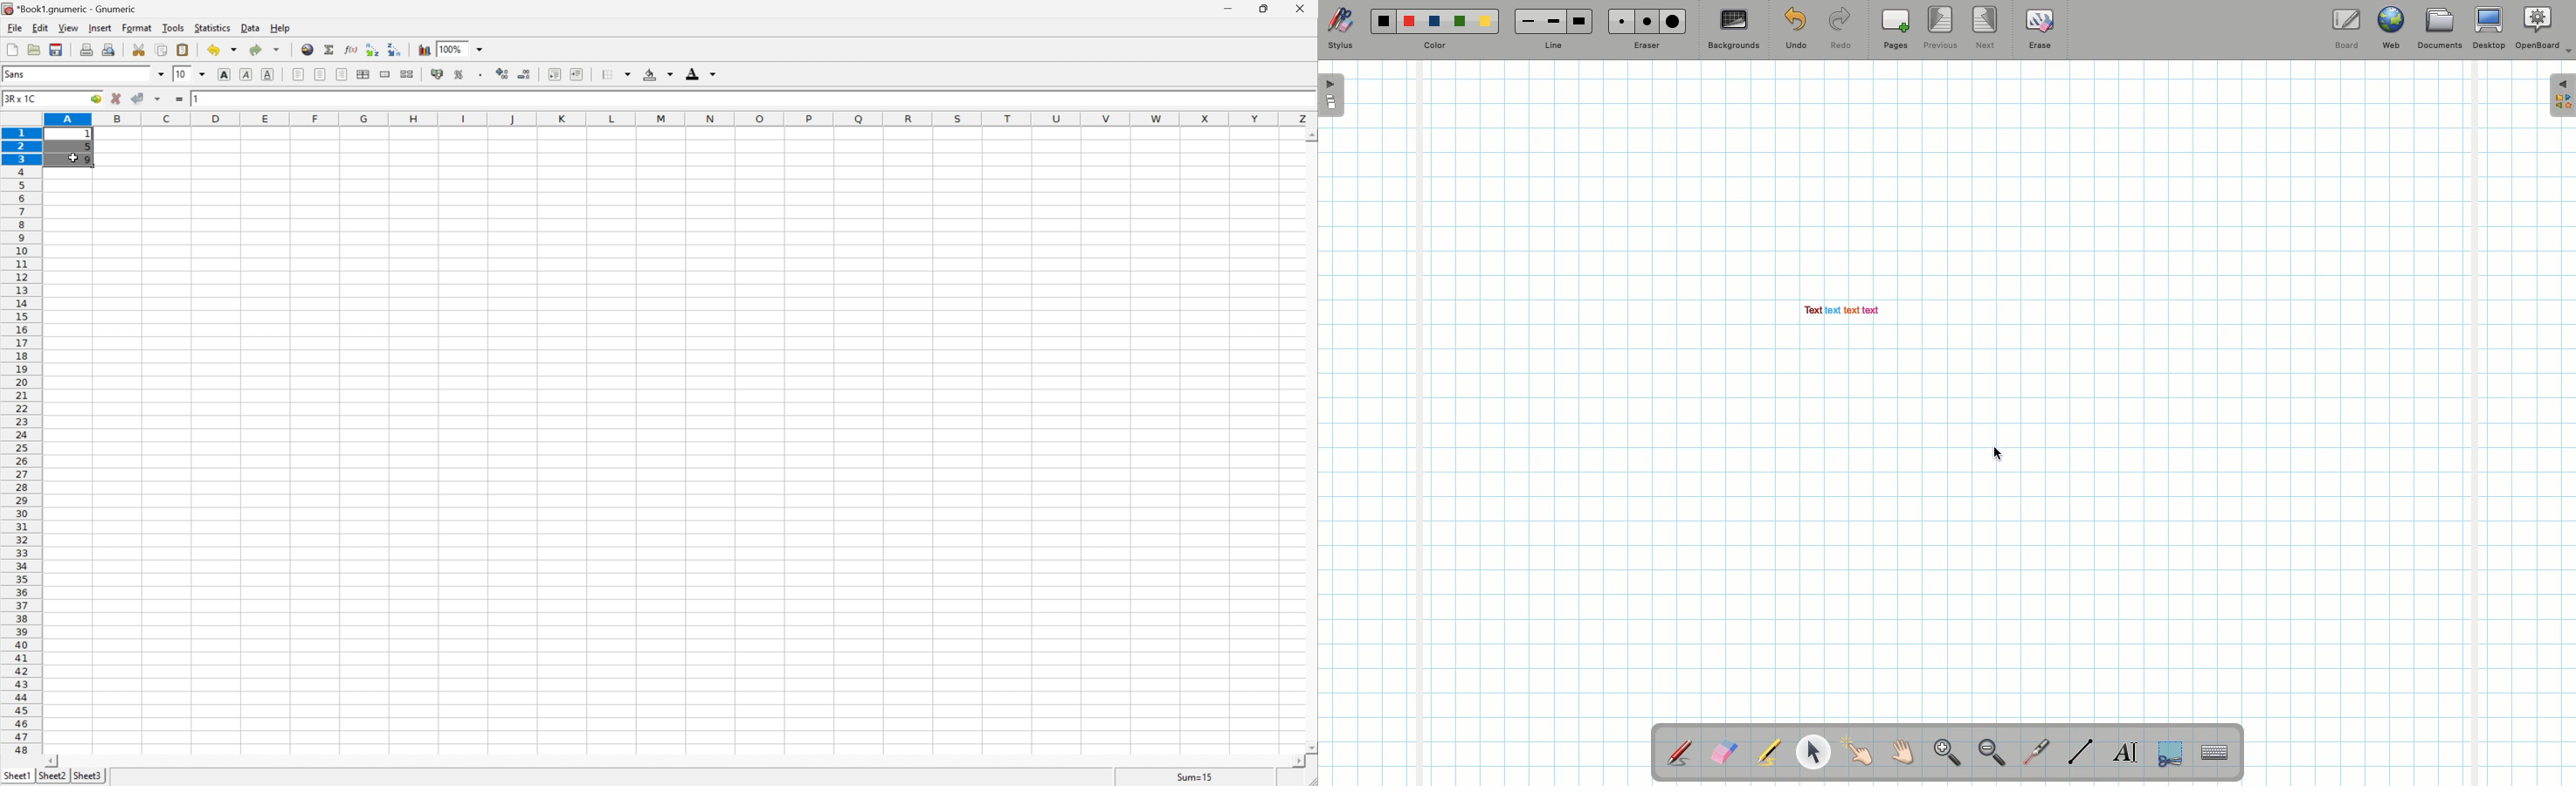 Image resolution: width=2576 pixels, height=812 pixels. What do you see at coordinates (1553, 46) in the screenshot?
I see `Line` at bounding box center [1553, 46].